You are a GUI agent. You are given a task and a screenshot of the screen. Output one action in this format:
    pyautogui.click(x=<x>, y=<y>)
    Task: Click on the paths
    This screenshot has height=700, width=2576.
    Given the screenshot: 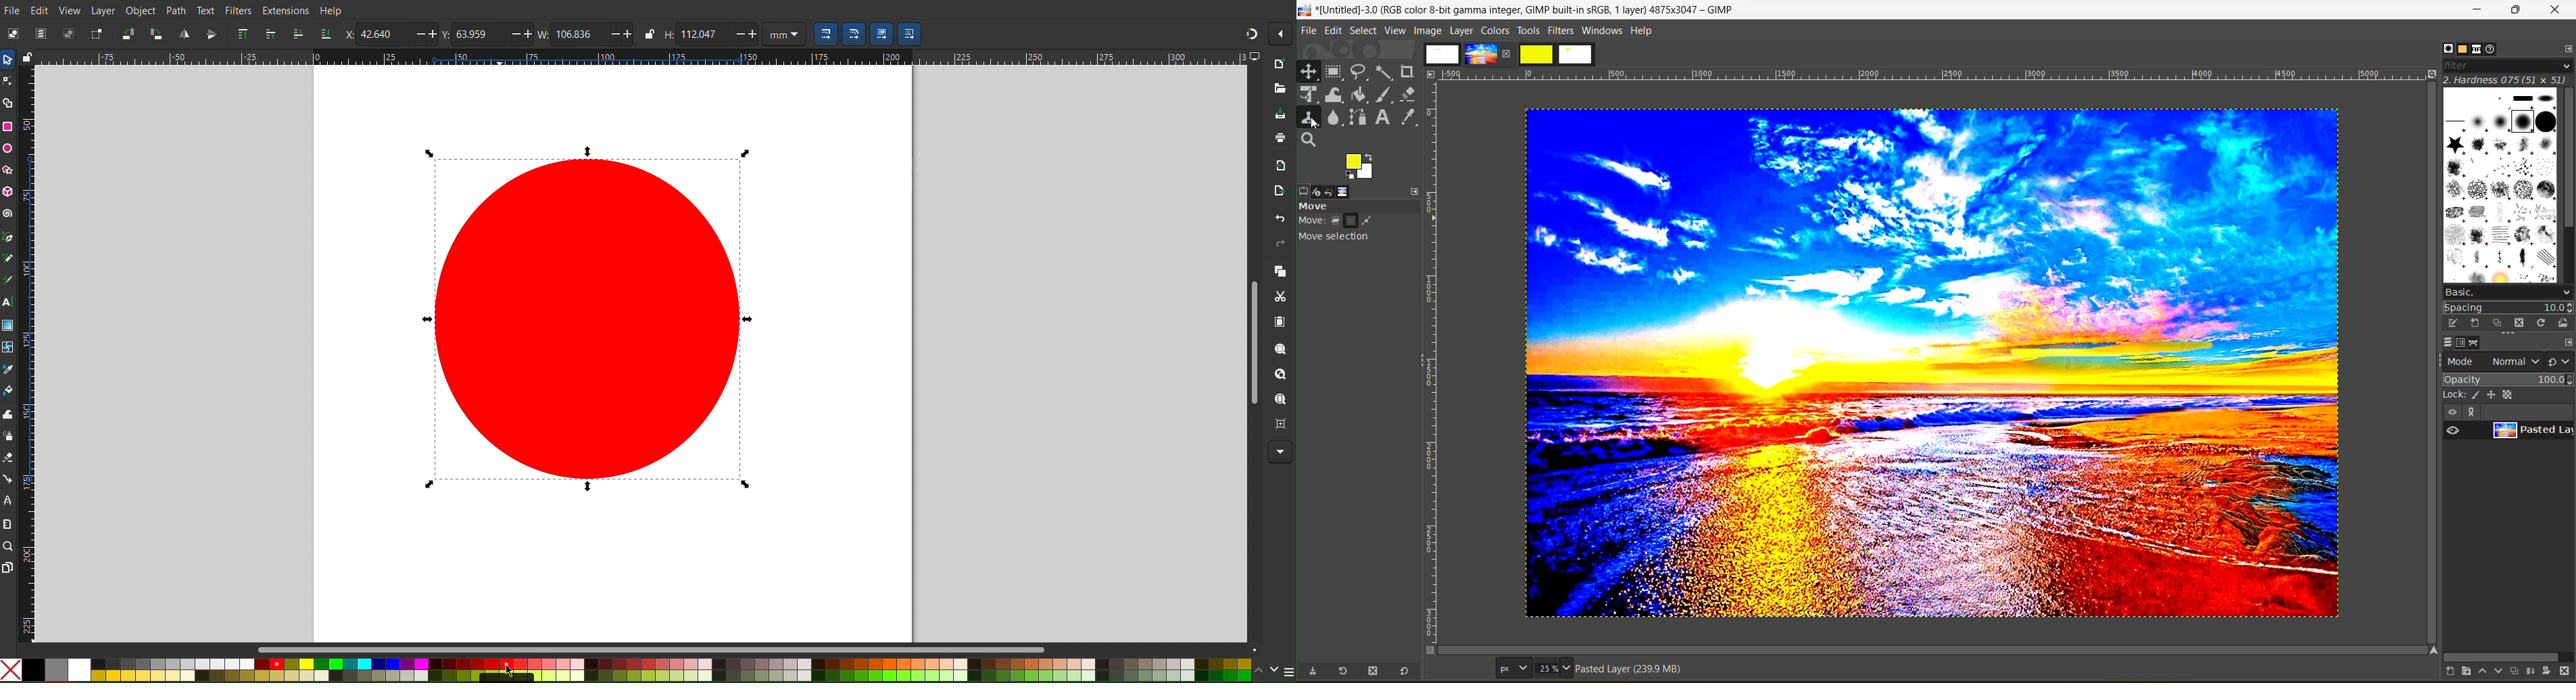 What is the action you would take?
    pyautogui.click(x=2481, y=343)
    